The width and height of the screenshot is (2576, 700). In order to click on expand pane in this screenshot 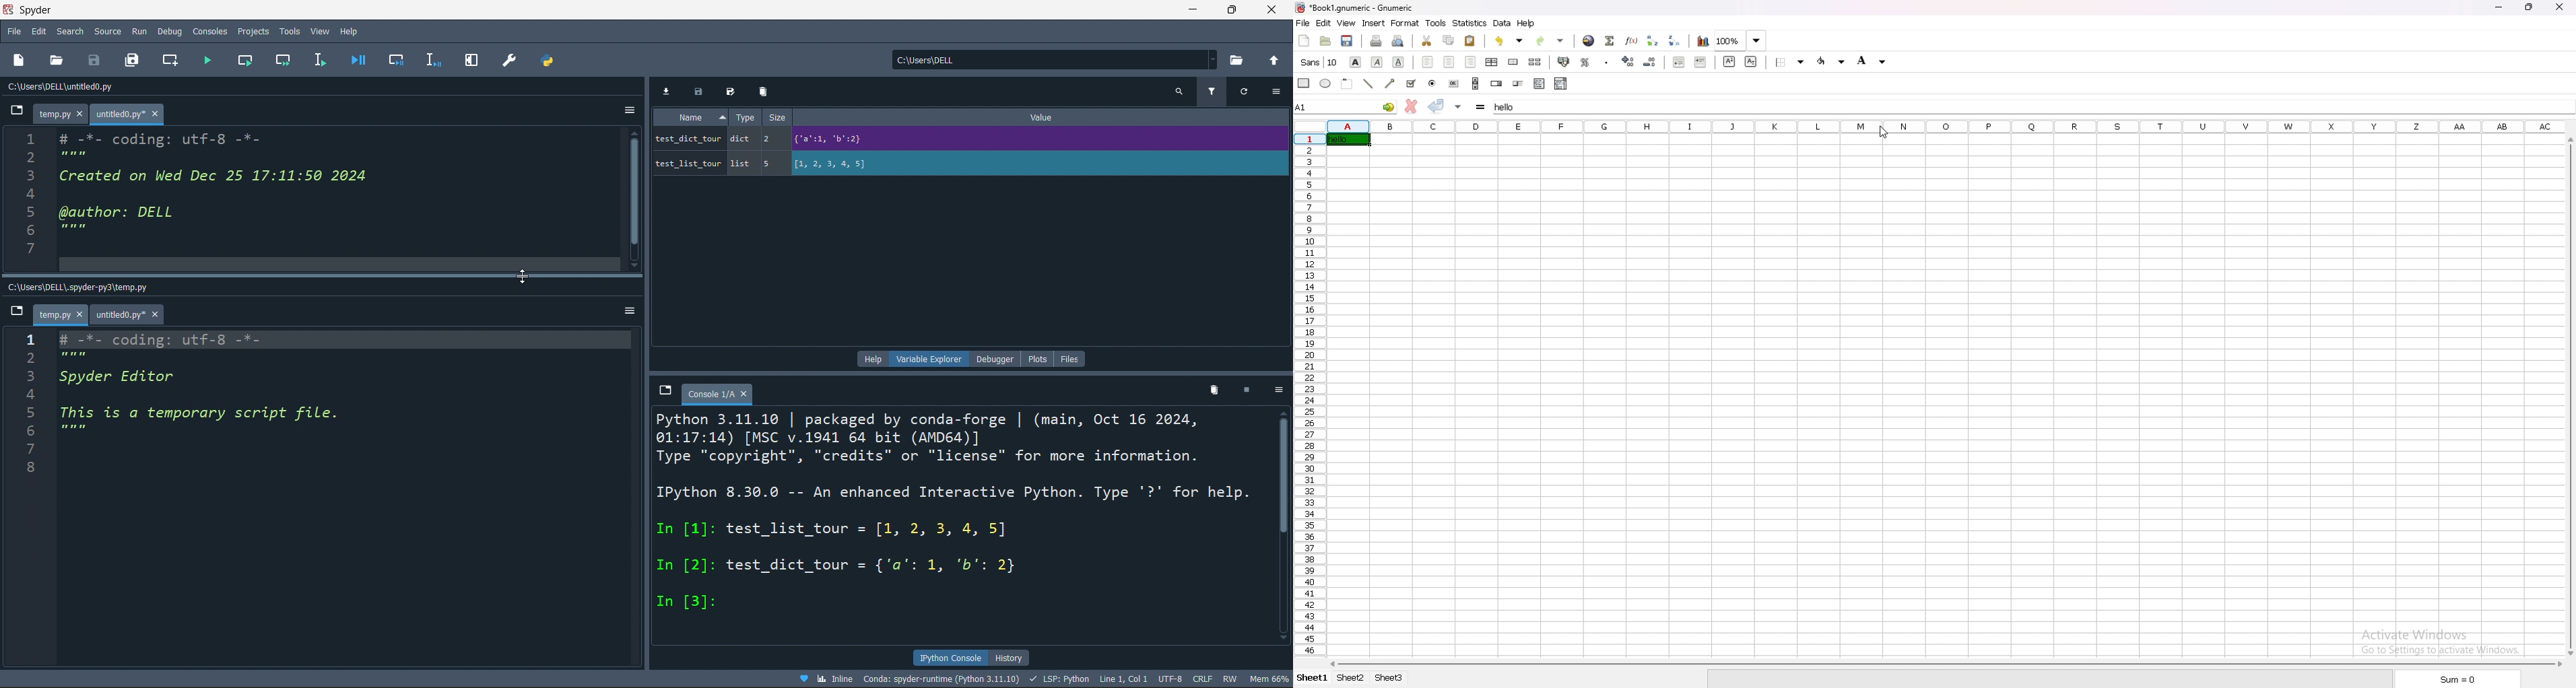, I will do `click(472, 61)`.